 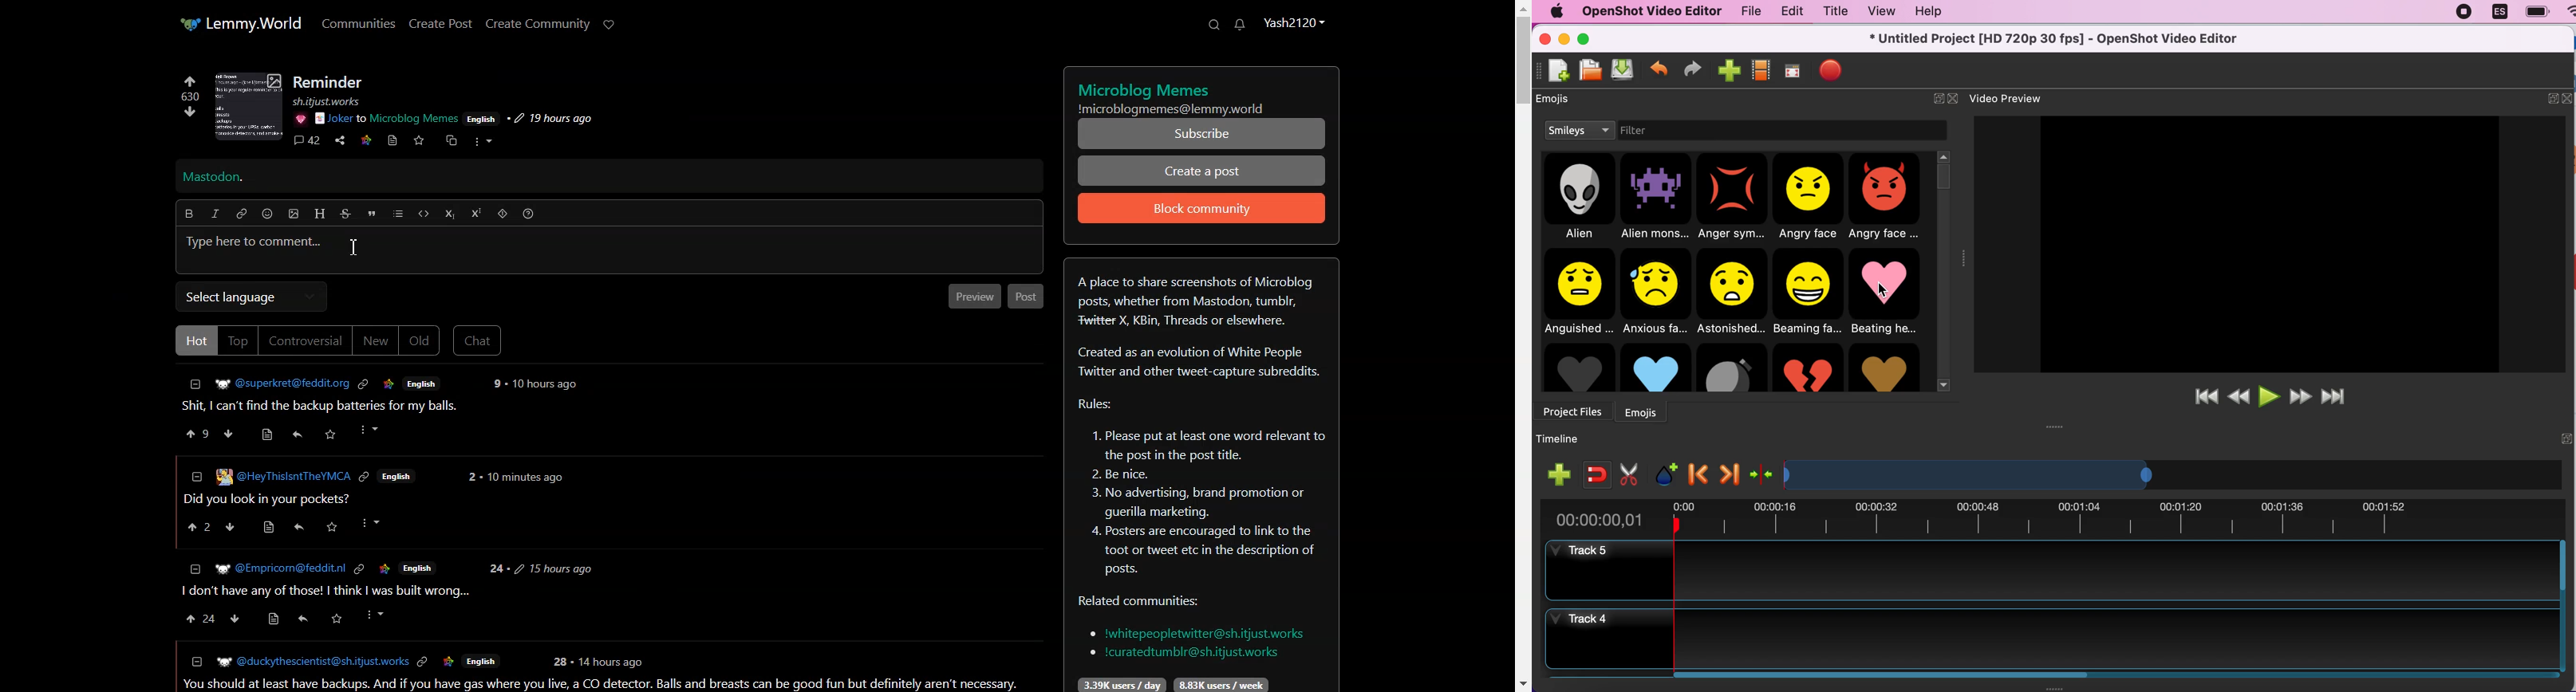 What do you see at coordinates (195, 661) in the screenshot?
I see `[=]` at bounding box center [195, 661].